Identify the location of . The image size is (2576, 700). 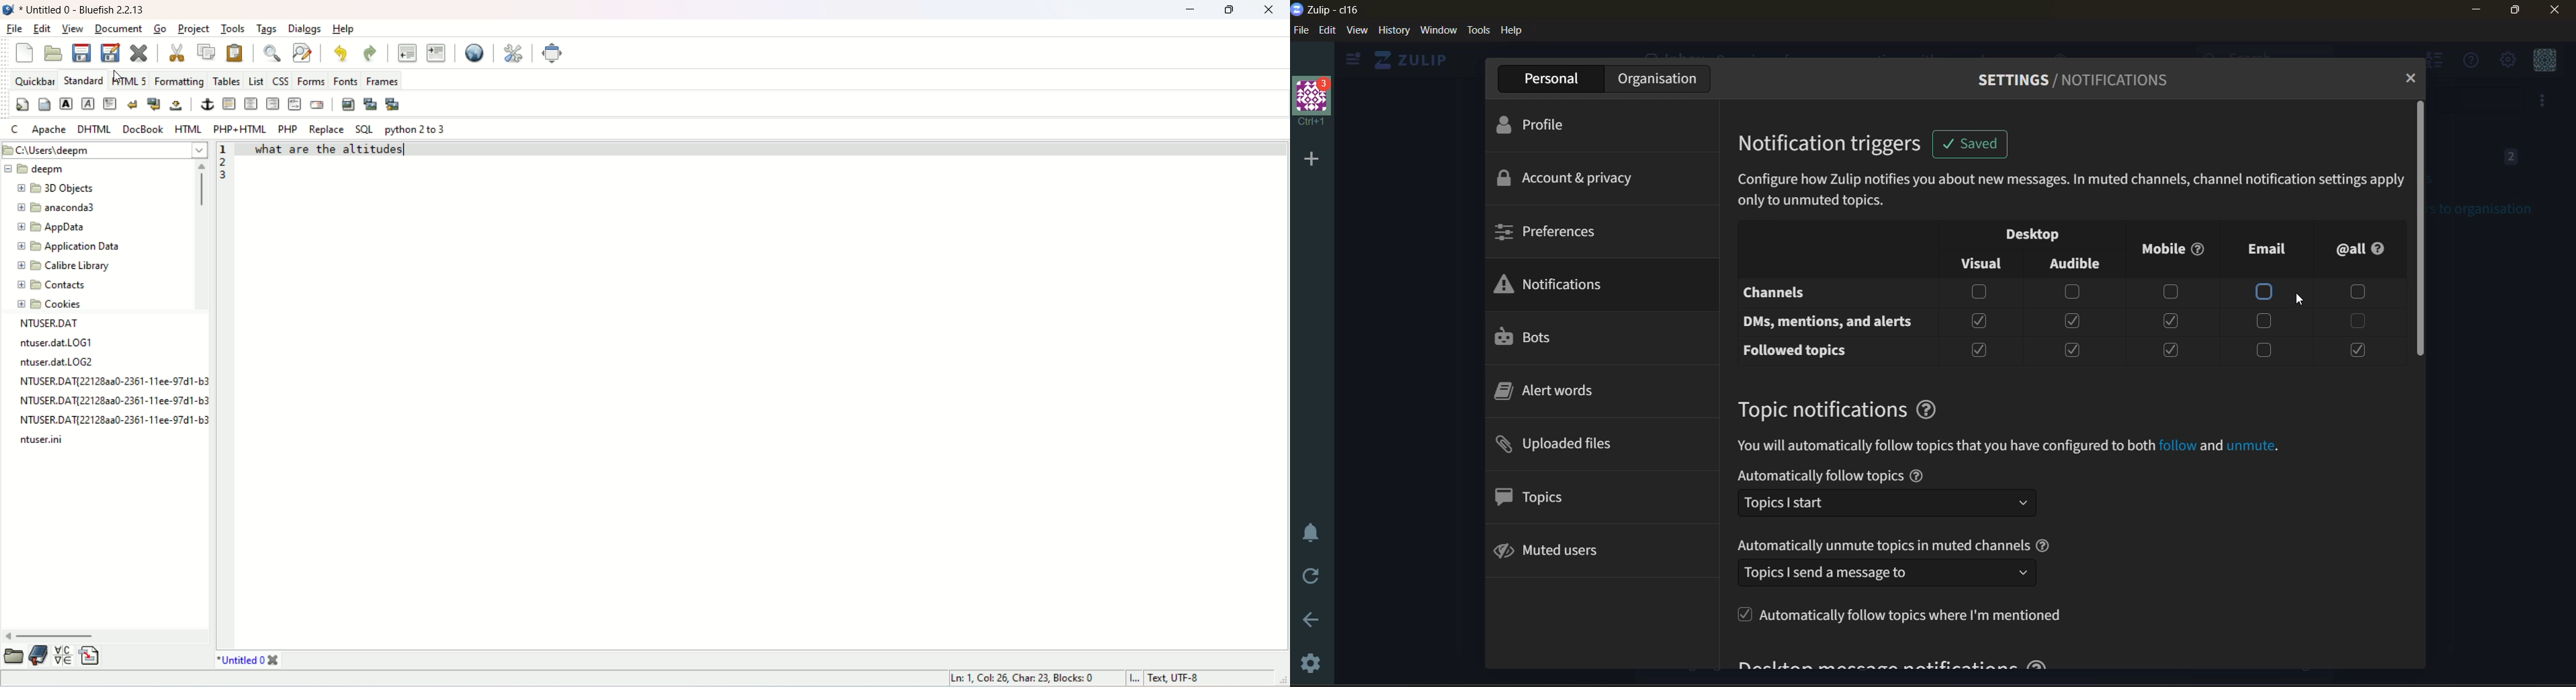
(2177, 446).